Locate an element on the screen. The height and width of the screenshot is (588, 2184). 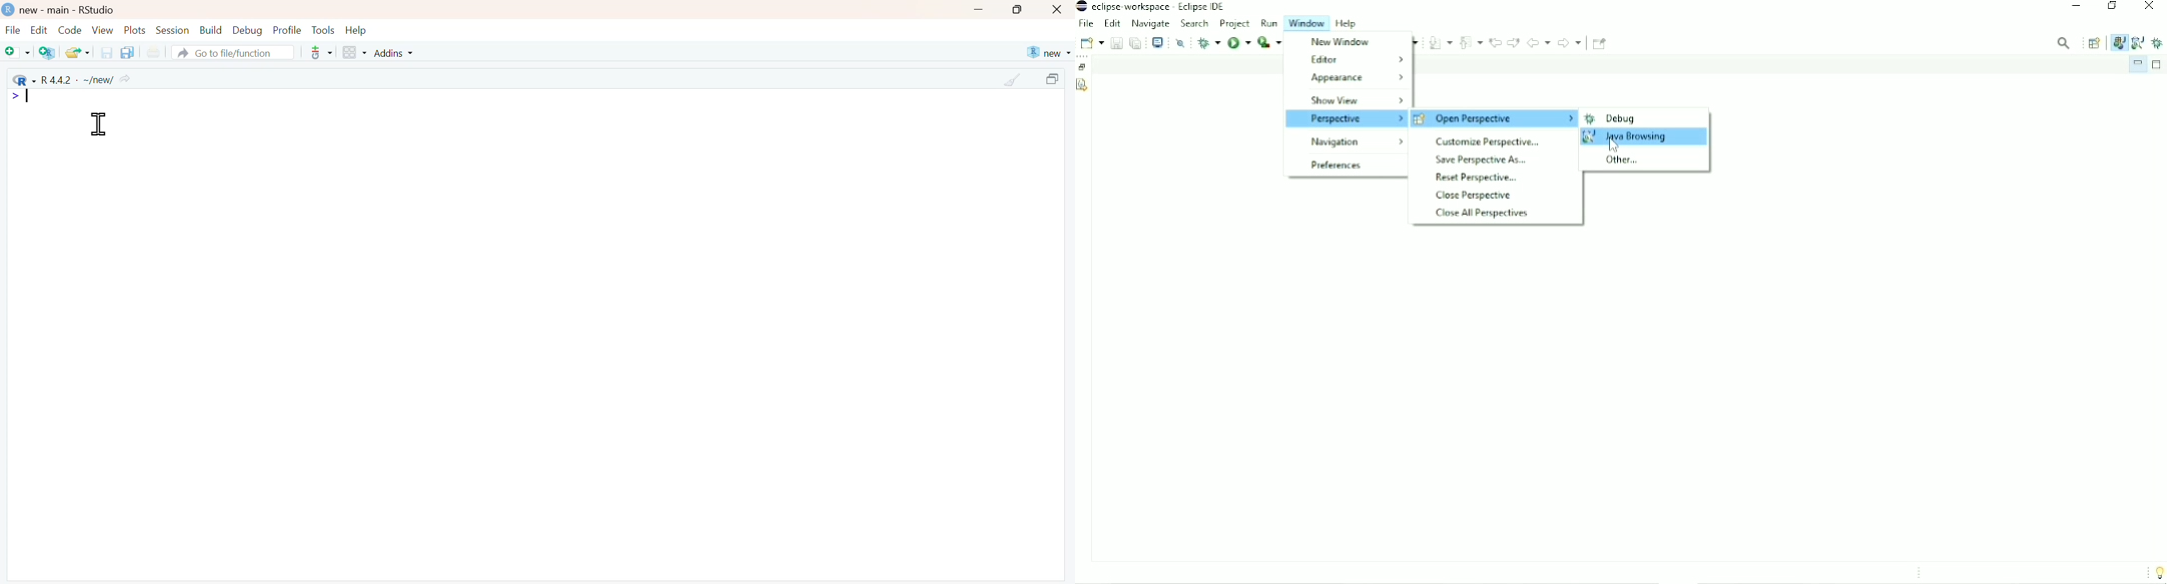
Profile is located at coordinates (288, 30).